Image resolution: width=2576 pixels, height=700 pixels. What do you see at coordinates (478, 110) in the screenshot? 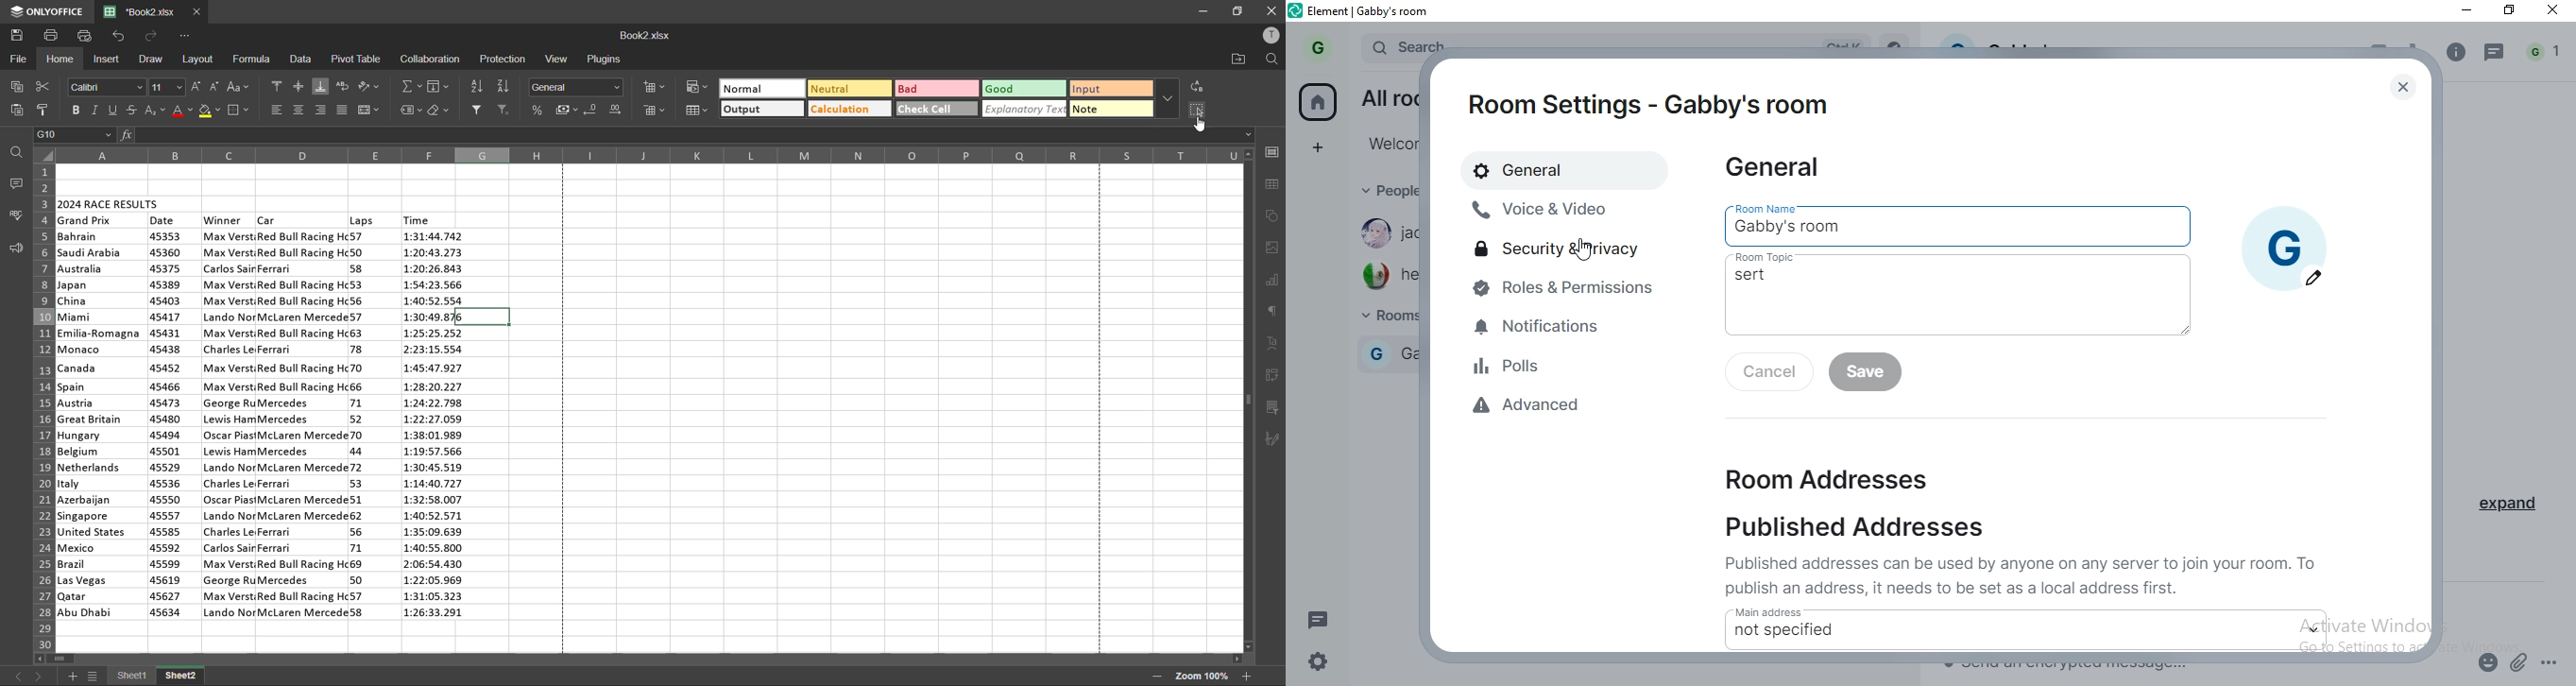
I see `filter` at bounding box center [478, 110].